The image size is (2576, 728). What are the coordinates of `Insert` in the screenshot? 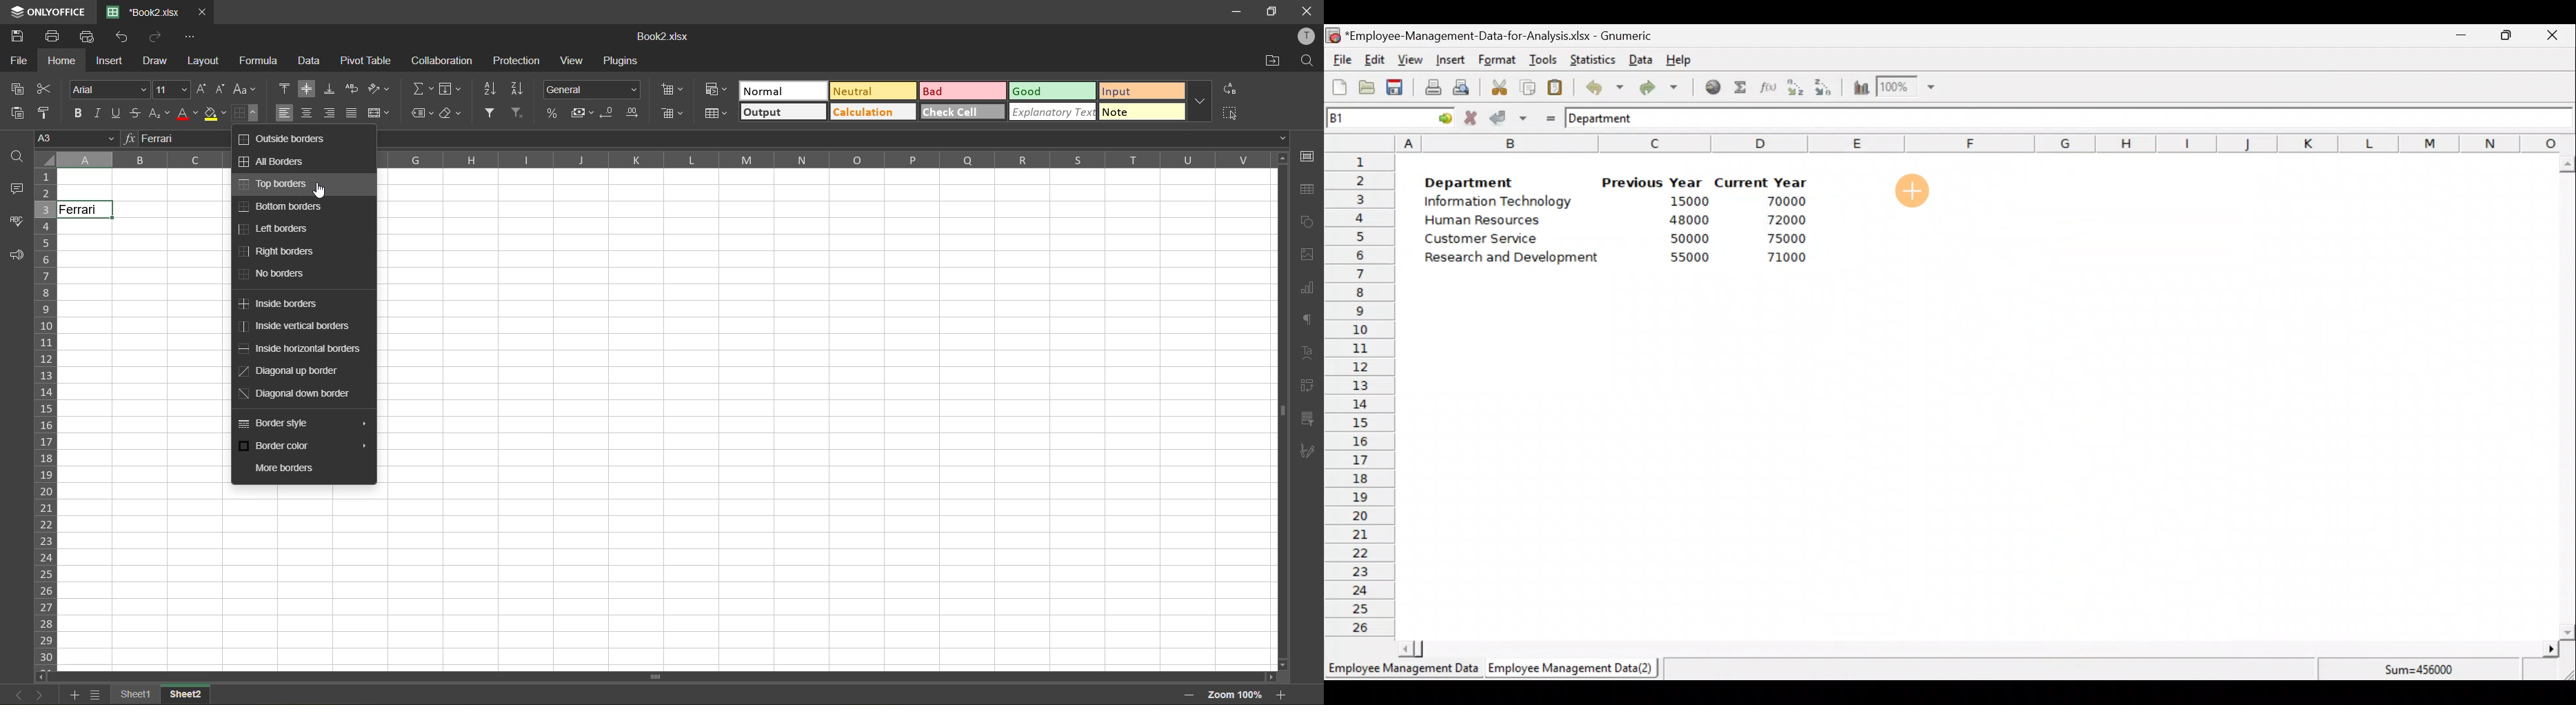 It's located at (1449, 60).